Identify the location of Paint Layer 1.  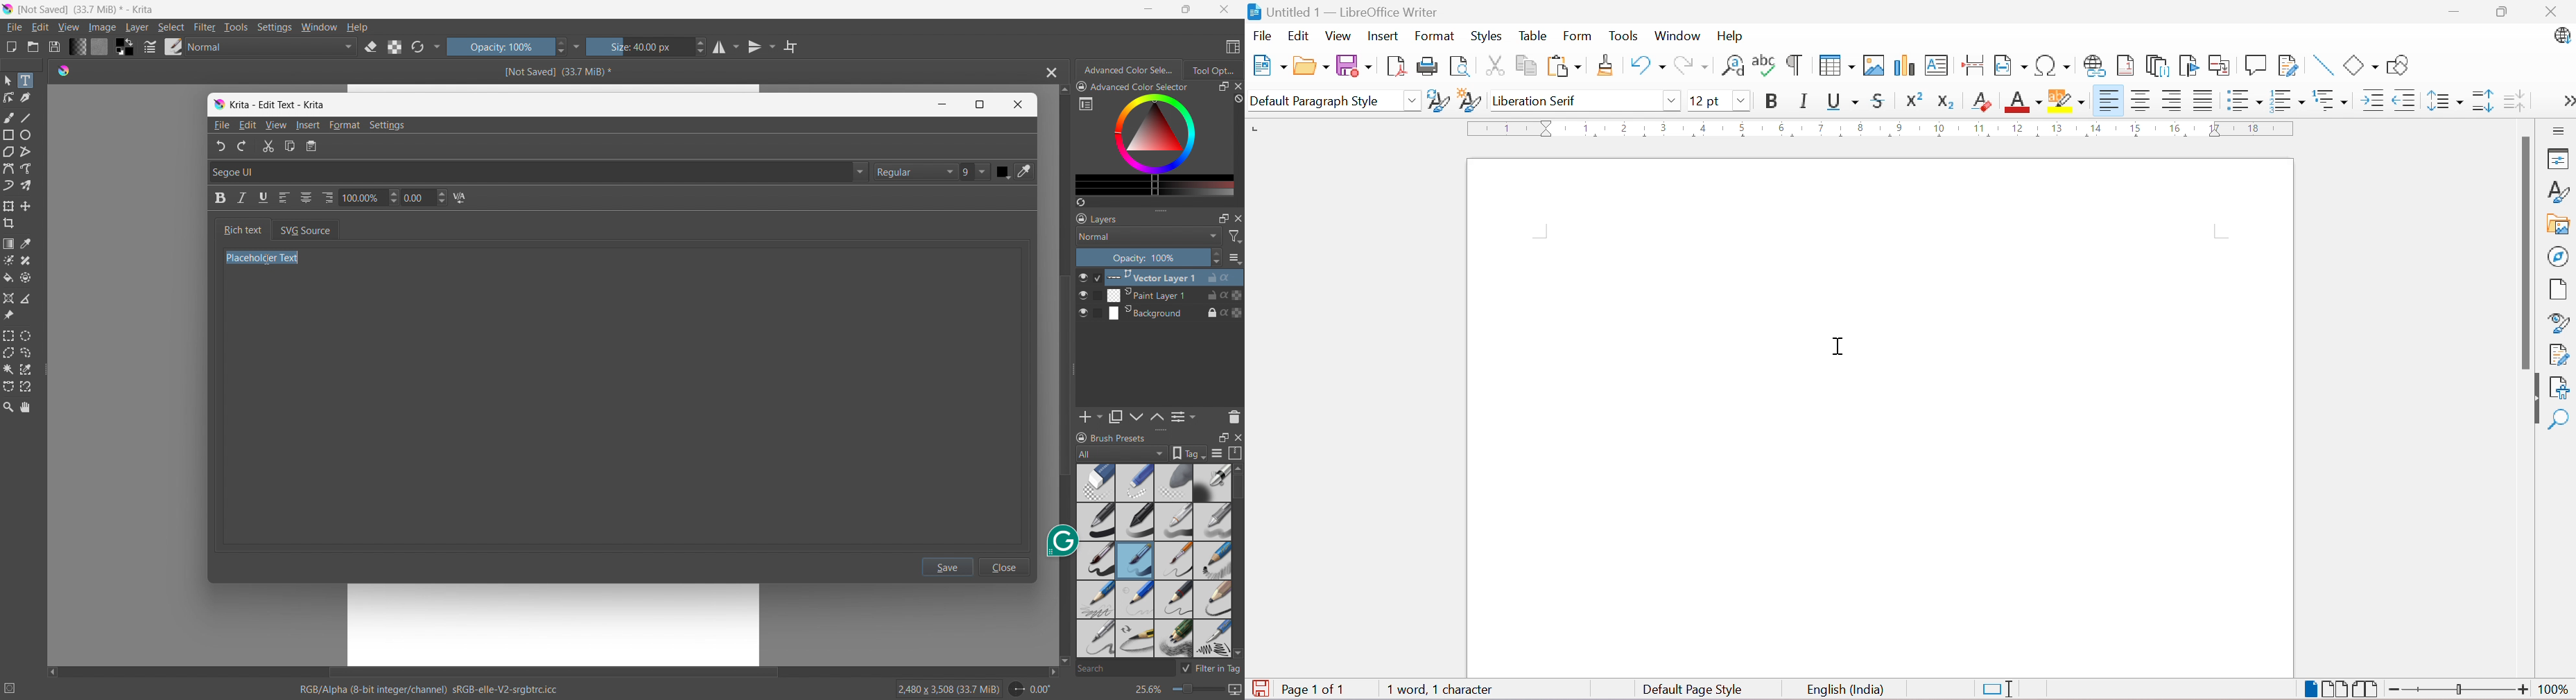
(1169, 296).